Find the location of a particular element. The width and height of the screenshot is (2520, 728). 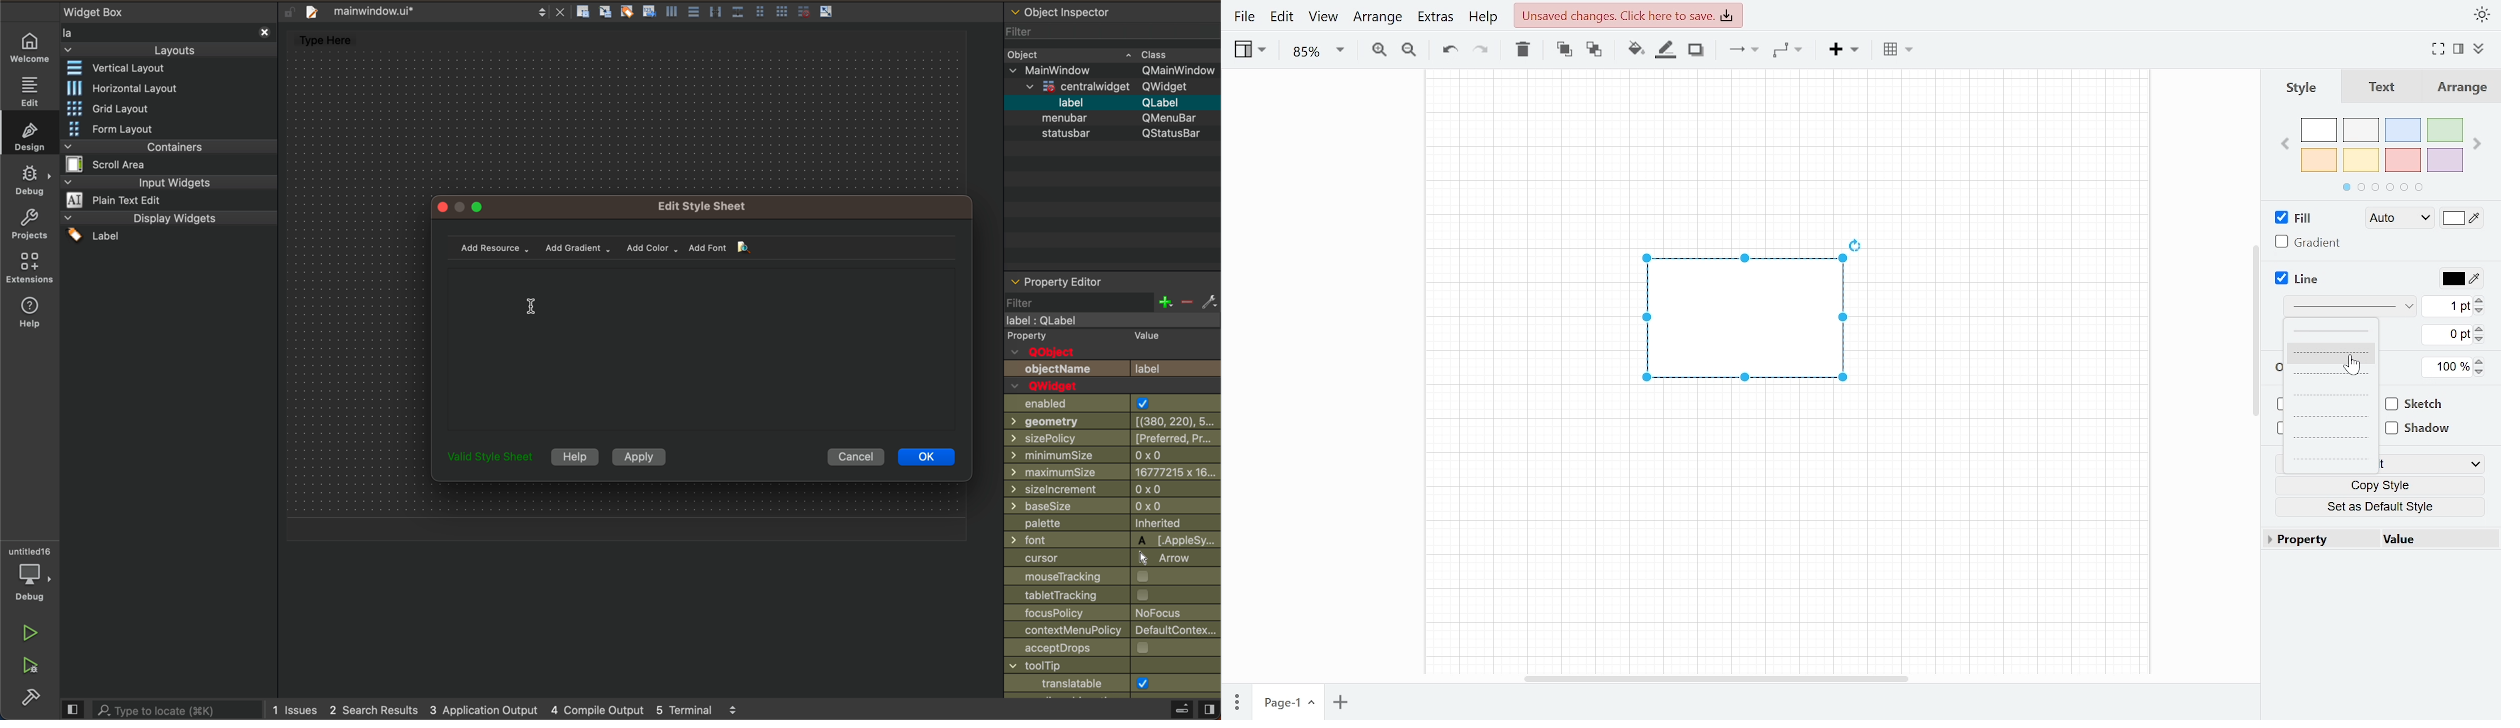

cursor is located at coordinates (532, 304).